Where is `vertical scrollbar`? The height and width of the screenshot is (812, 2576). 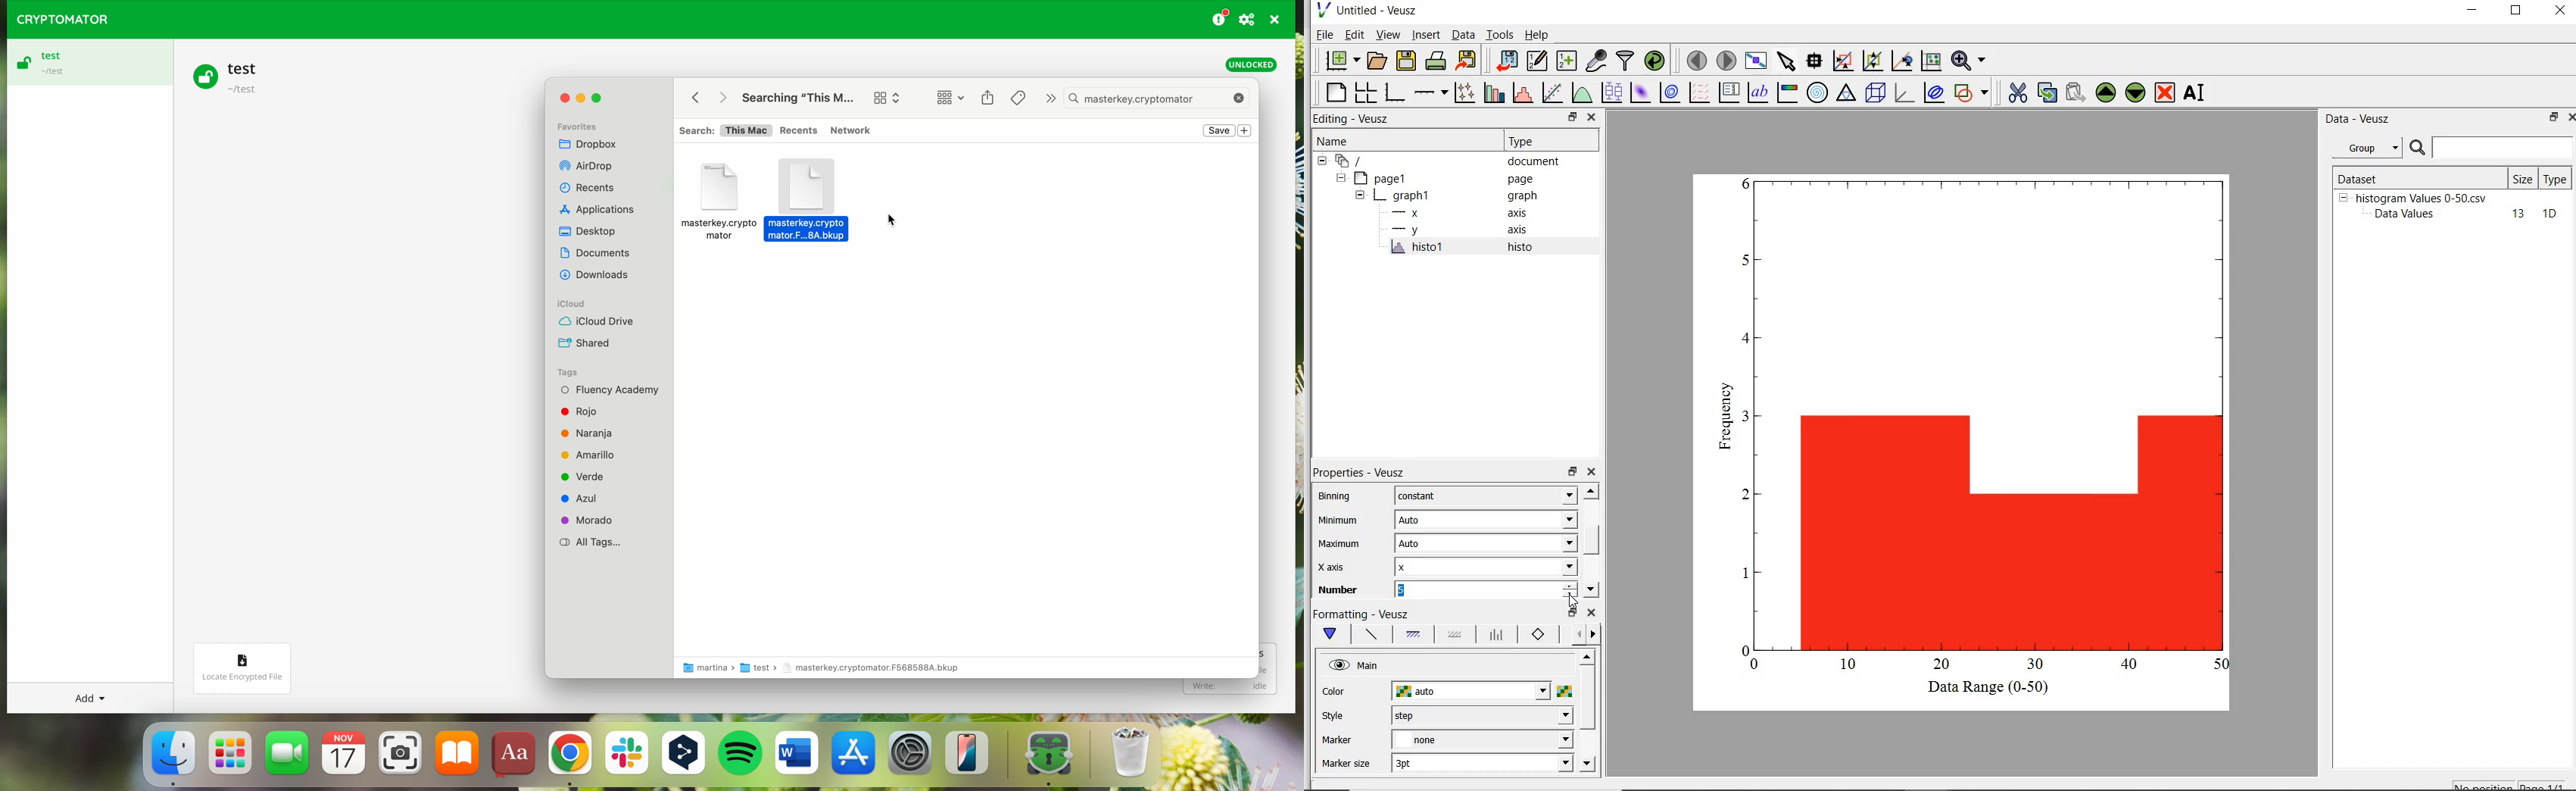 vertical scrollbar is located at coordinates (1587, 699).